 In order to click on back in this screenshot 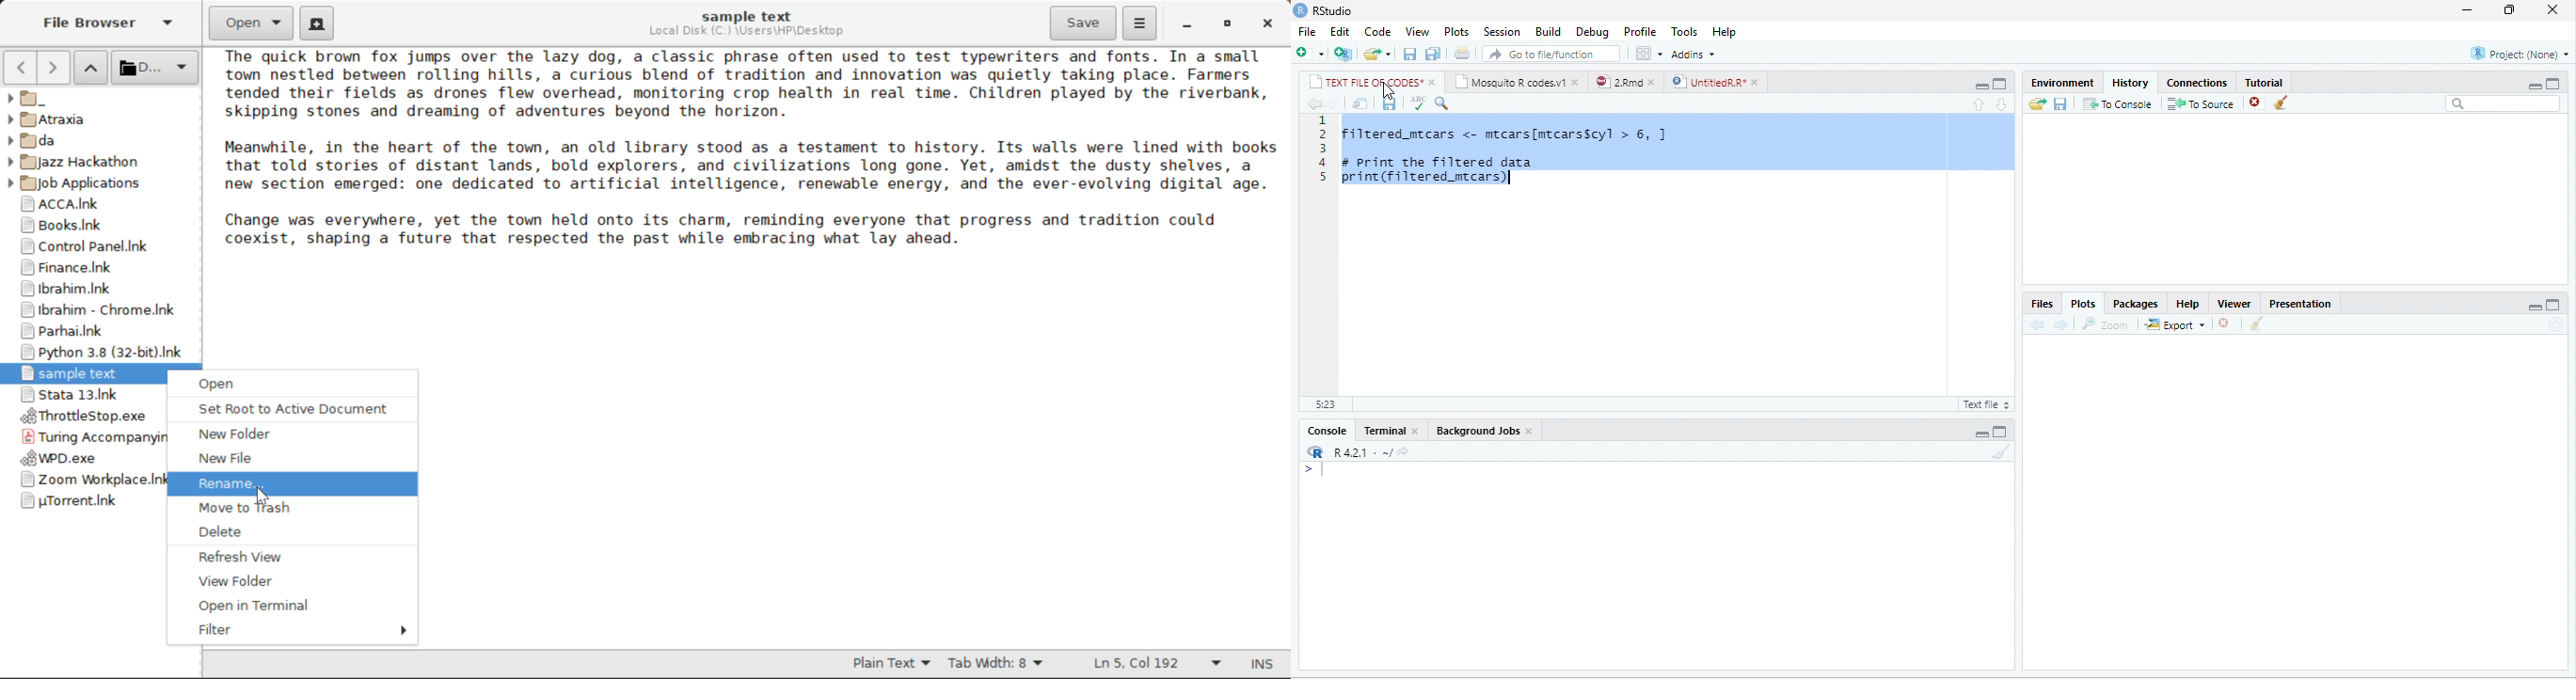, I will do `click(1315, 103)`.